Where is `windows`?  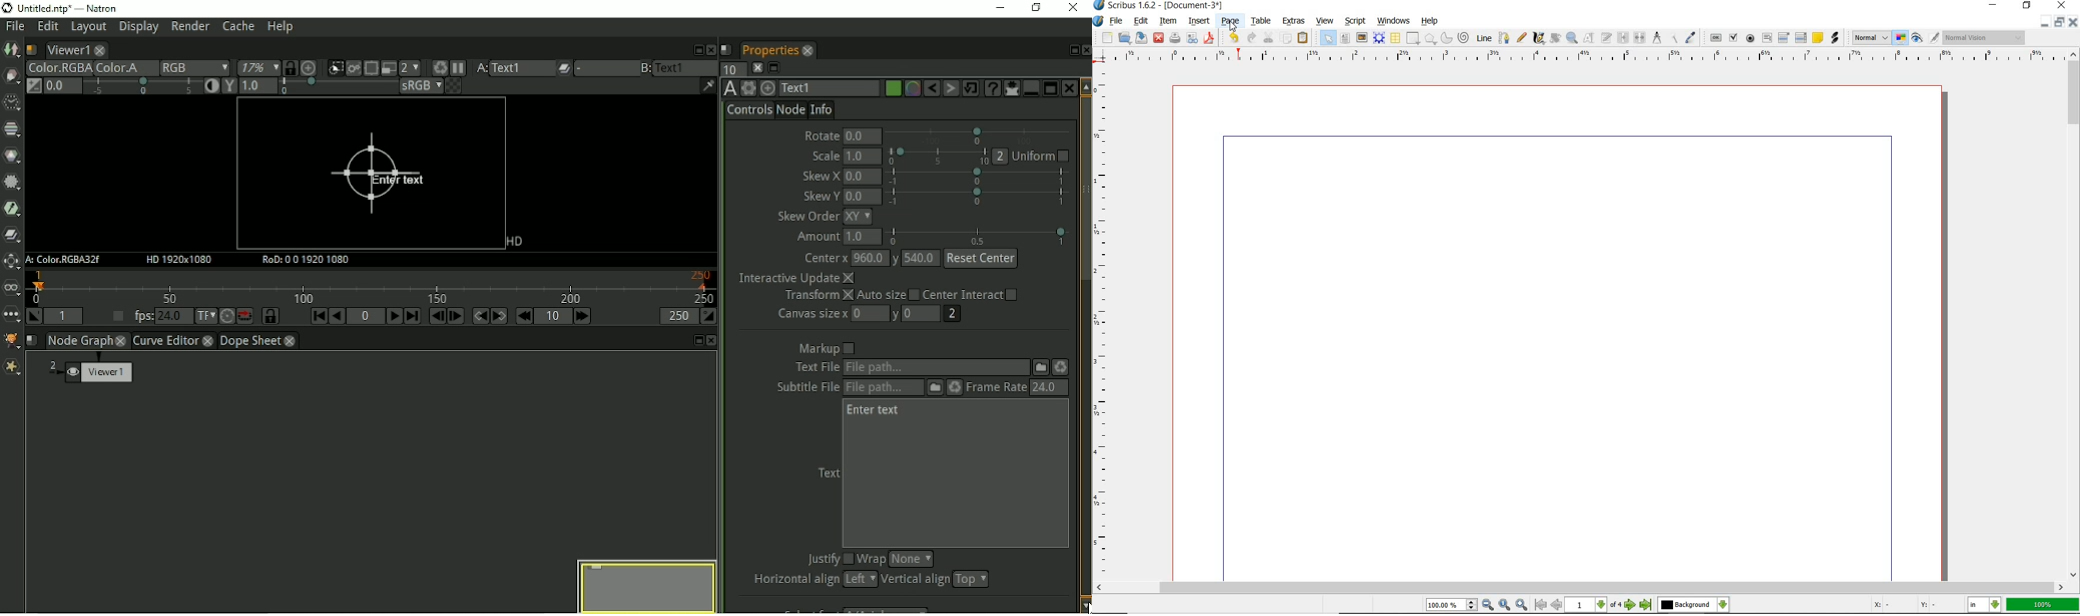 windows is located at coordinates (1394, 21).